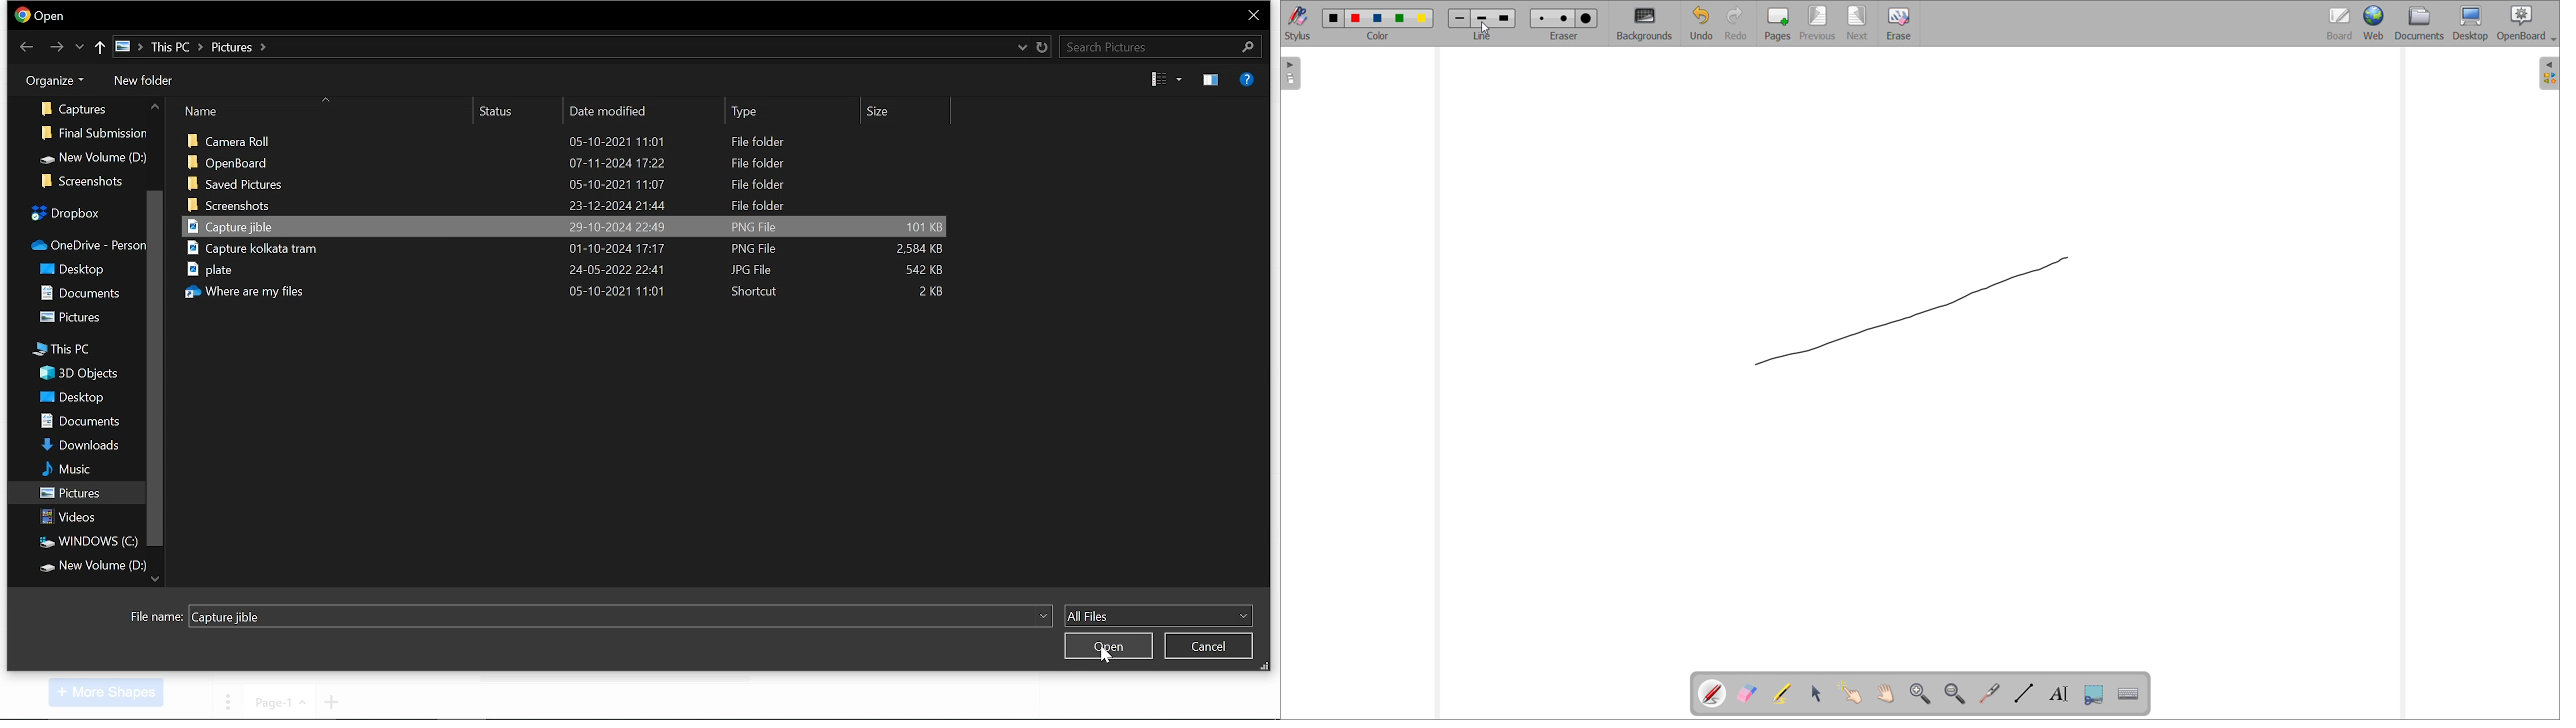 Image resolution: width=2576 pixels, height=728 pixels. What do you see at coordinates (573, 138) in the screenshot?
I see `files` at bounding box center [573, 138].